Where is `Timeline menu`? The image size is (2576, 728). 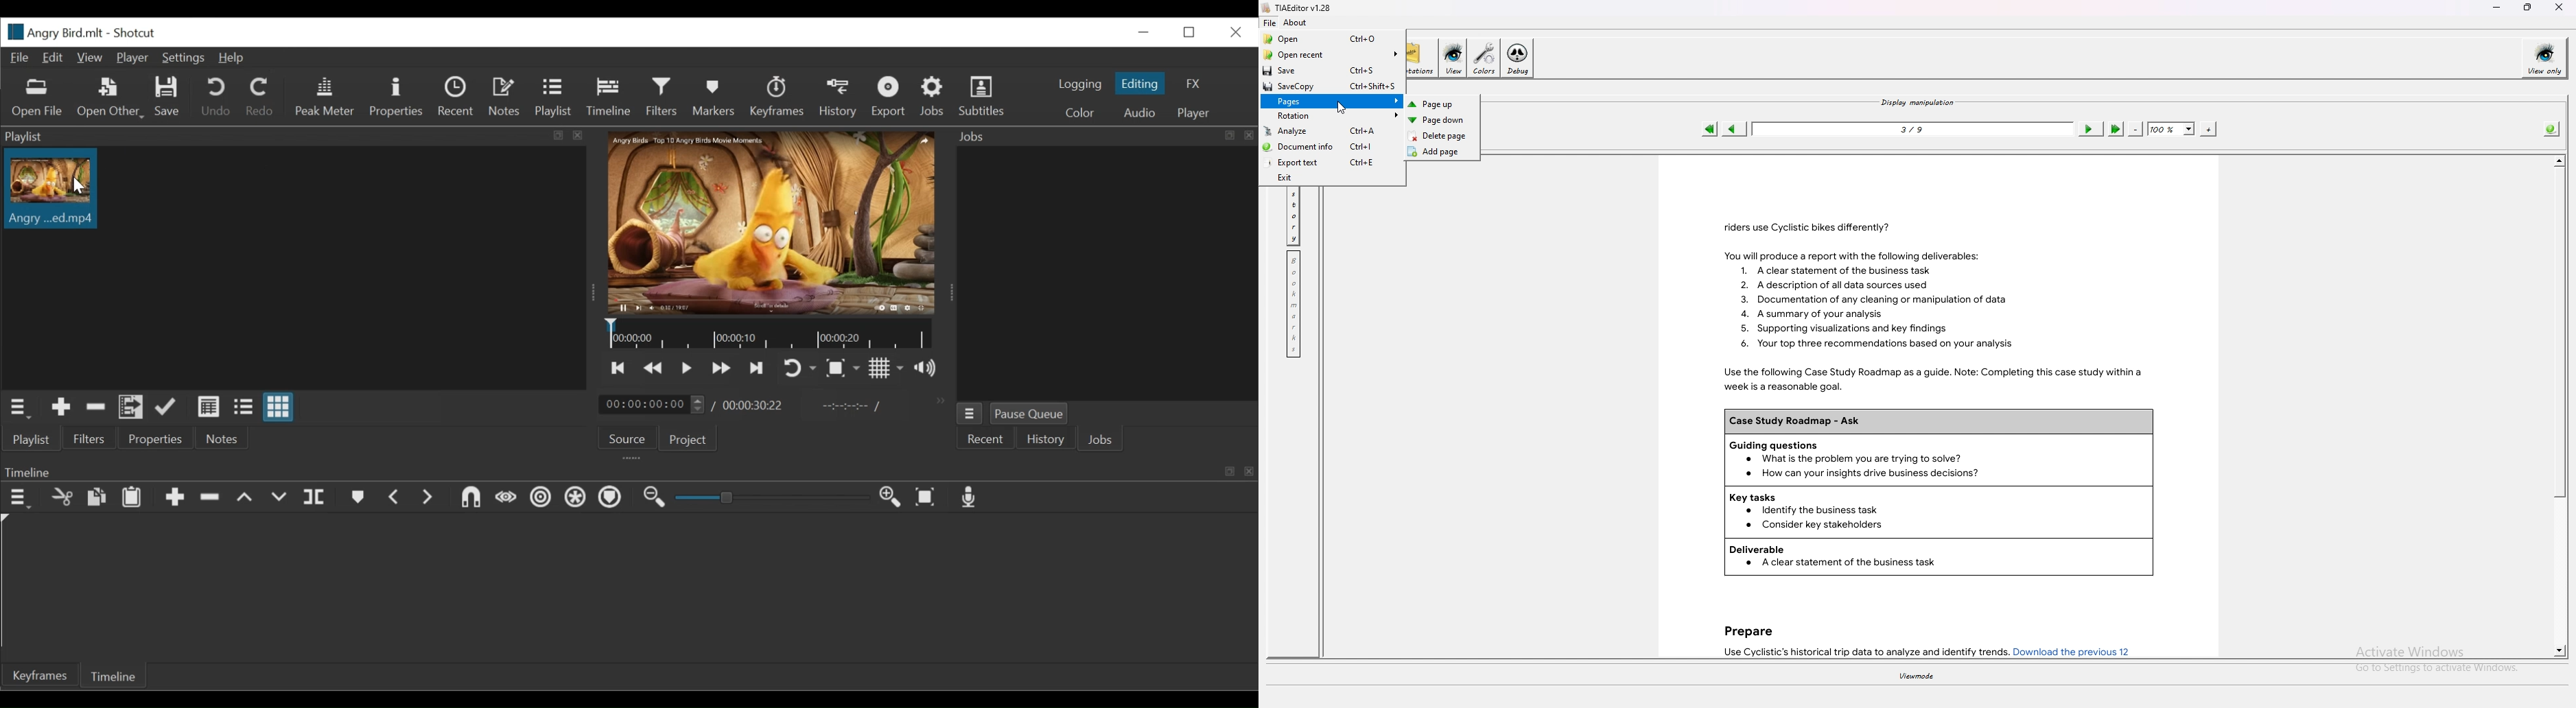 Timeline menu is located at coordinates (18, 499).